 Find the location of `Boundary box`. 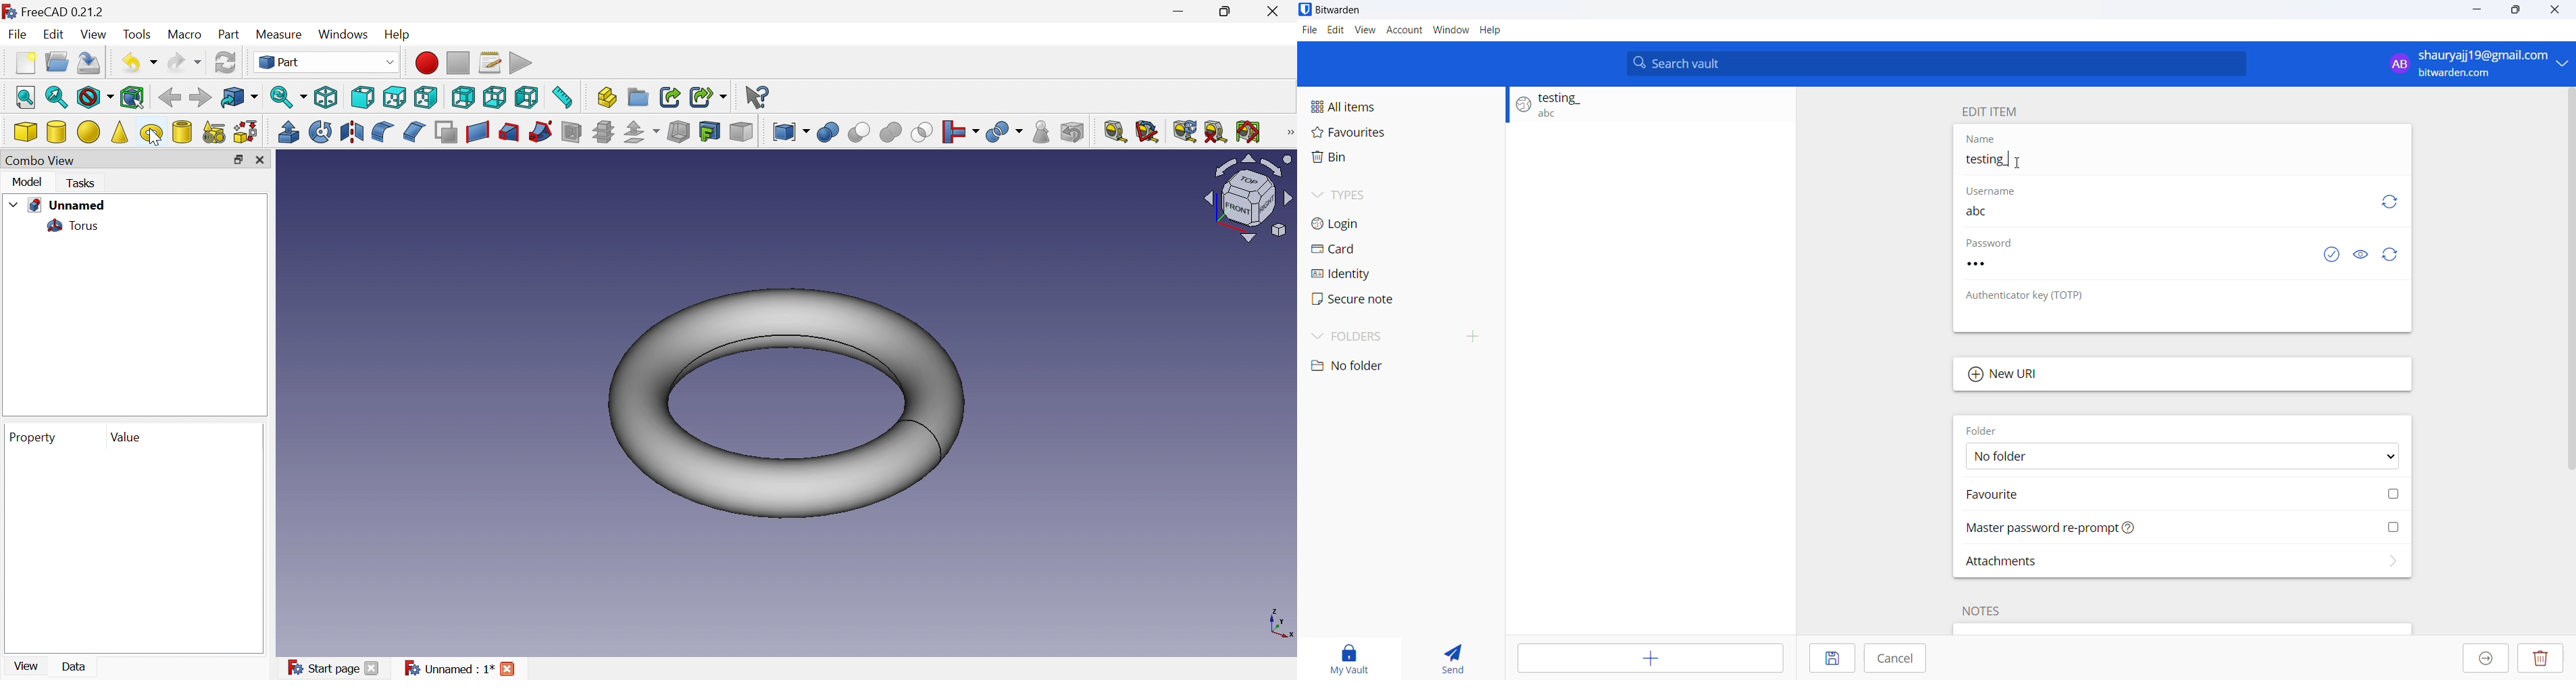

Boundary box is located at coordinates (136, 97).